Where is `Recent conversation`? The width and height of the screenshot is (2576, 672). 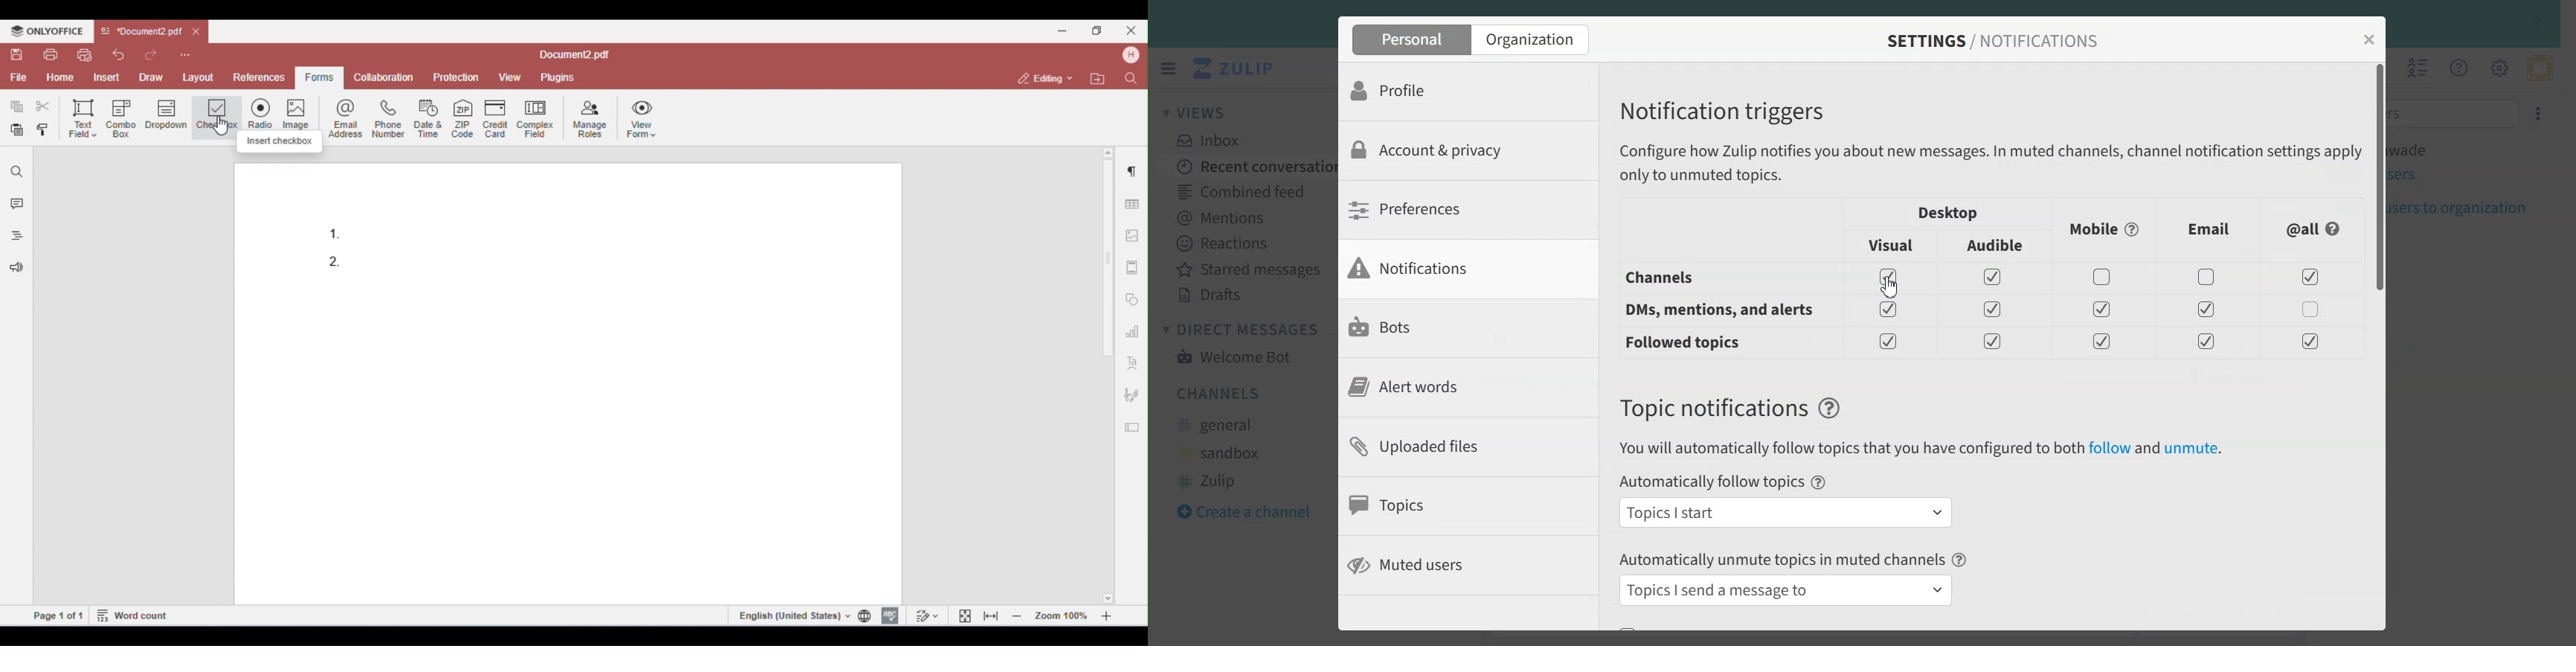 Recent conversation is located at coordinates (1247, 165).